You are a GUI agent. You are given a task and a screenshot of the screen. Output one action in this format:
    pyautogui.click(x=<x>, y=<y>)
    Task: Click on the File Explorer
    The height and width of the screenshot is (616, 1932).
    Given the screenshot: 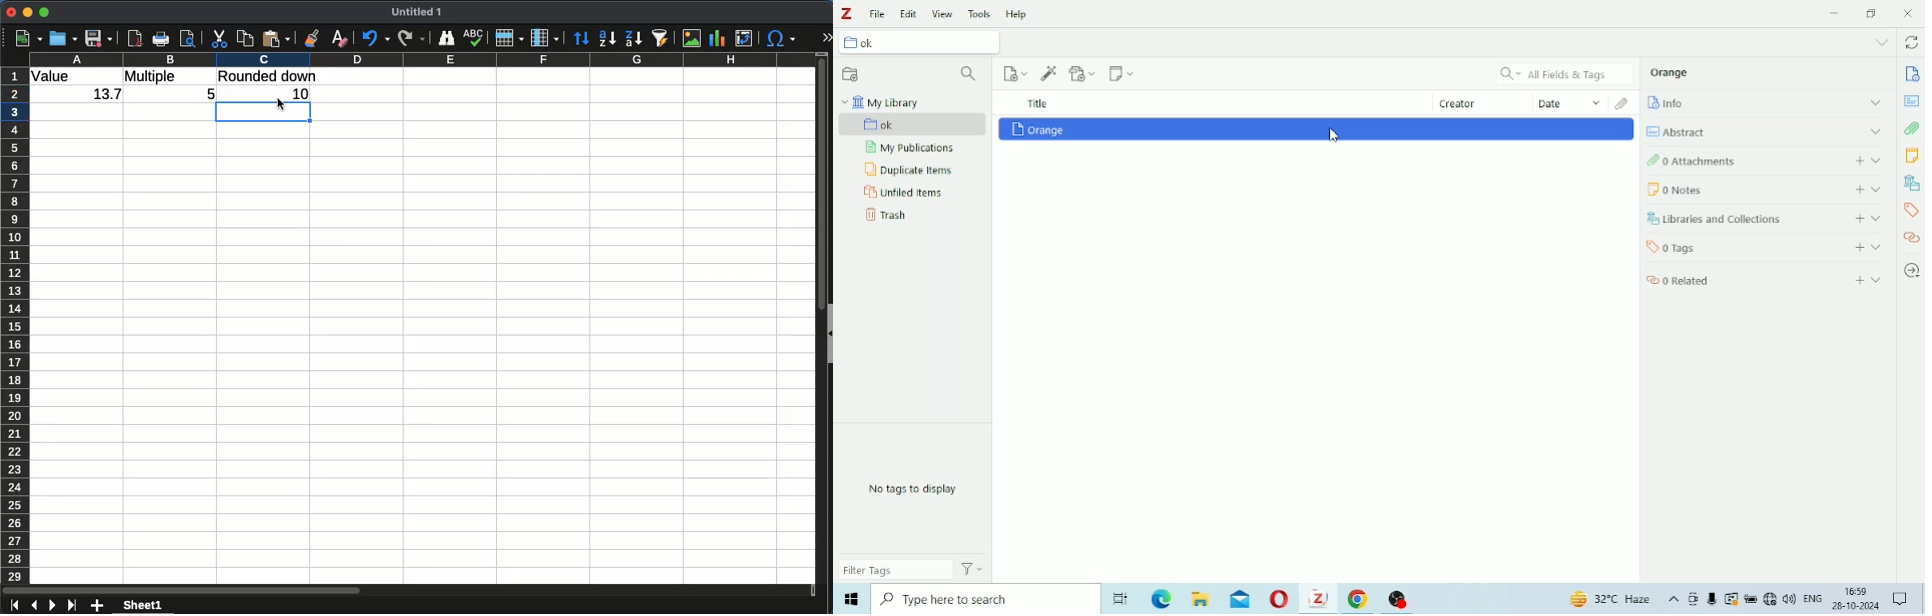 What is the action you would take?
    pyautogui.click(x=1202, y=599)
    